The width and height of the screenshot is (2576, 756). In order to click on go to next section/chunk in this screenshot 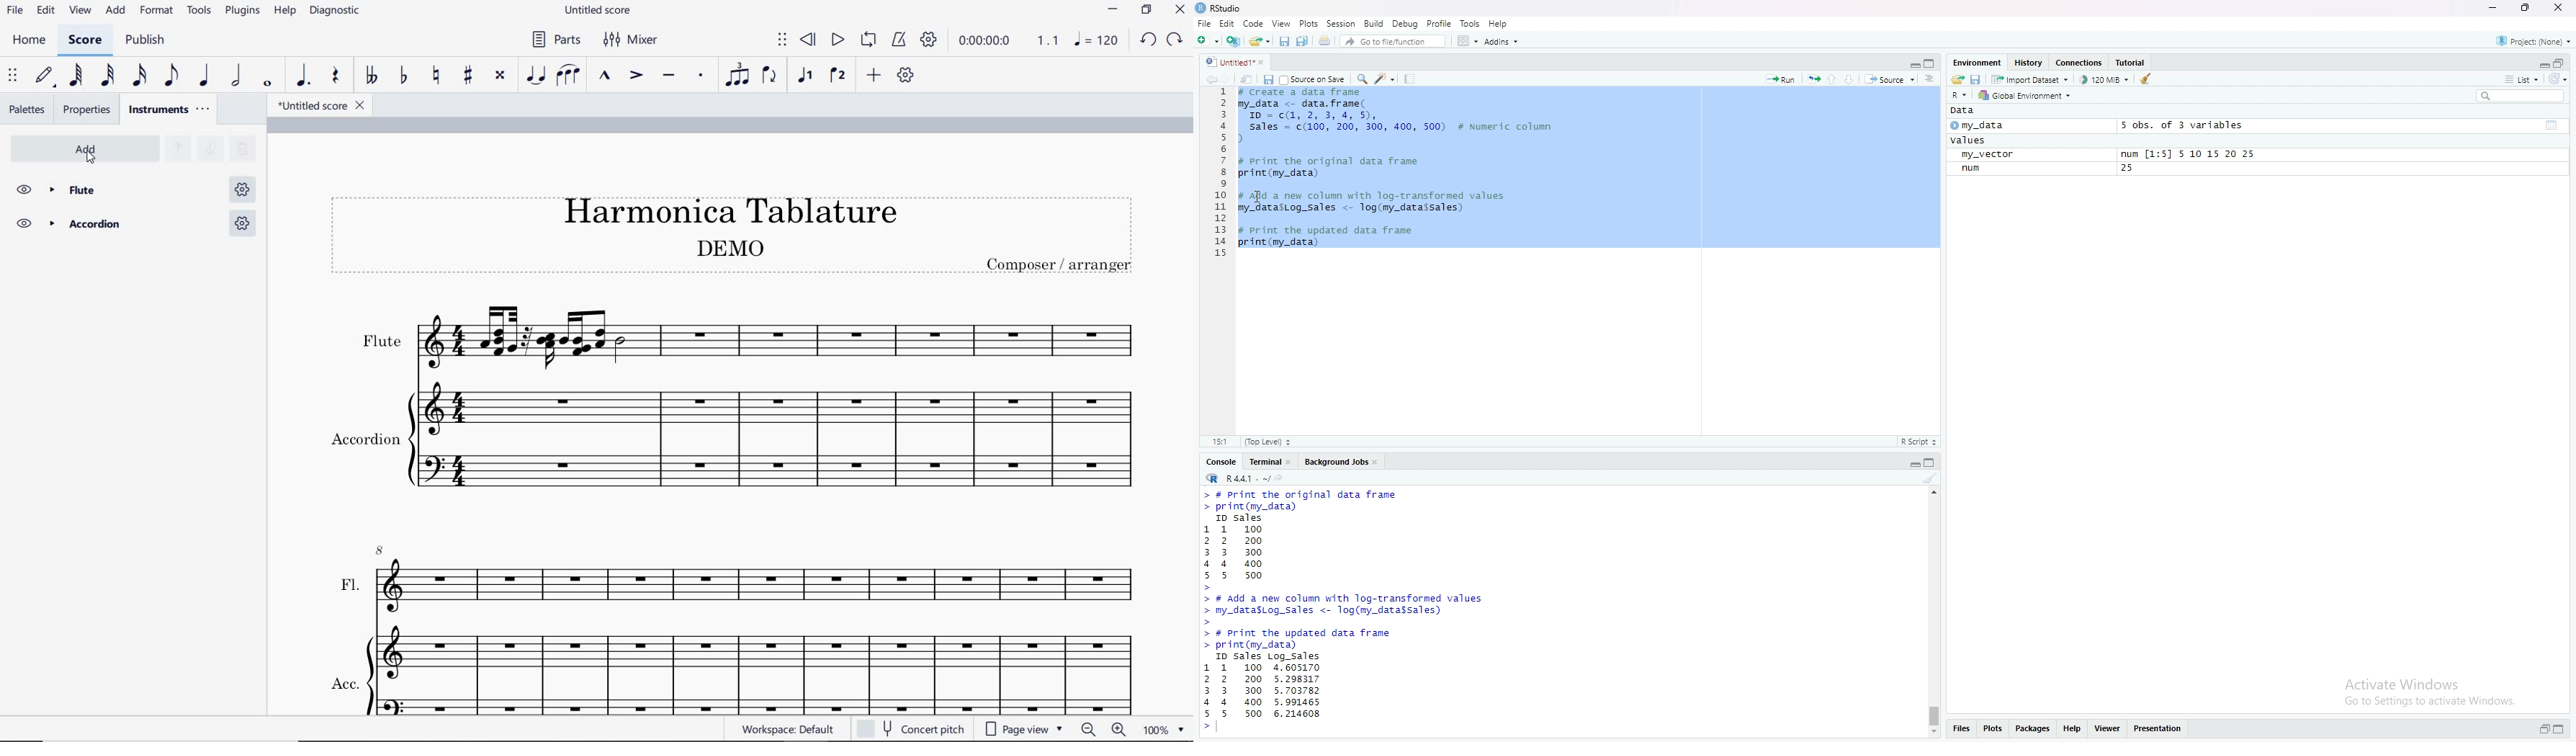, I will do `click(1853, 81)`.